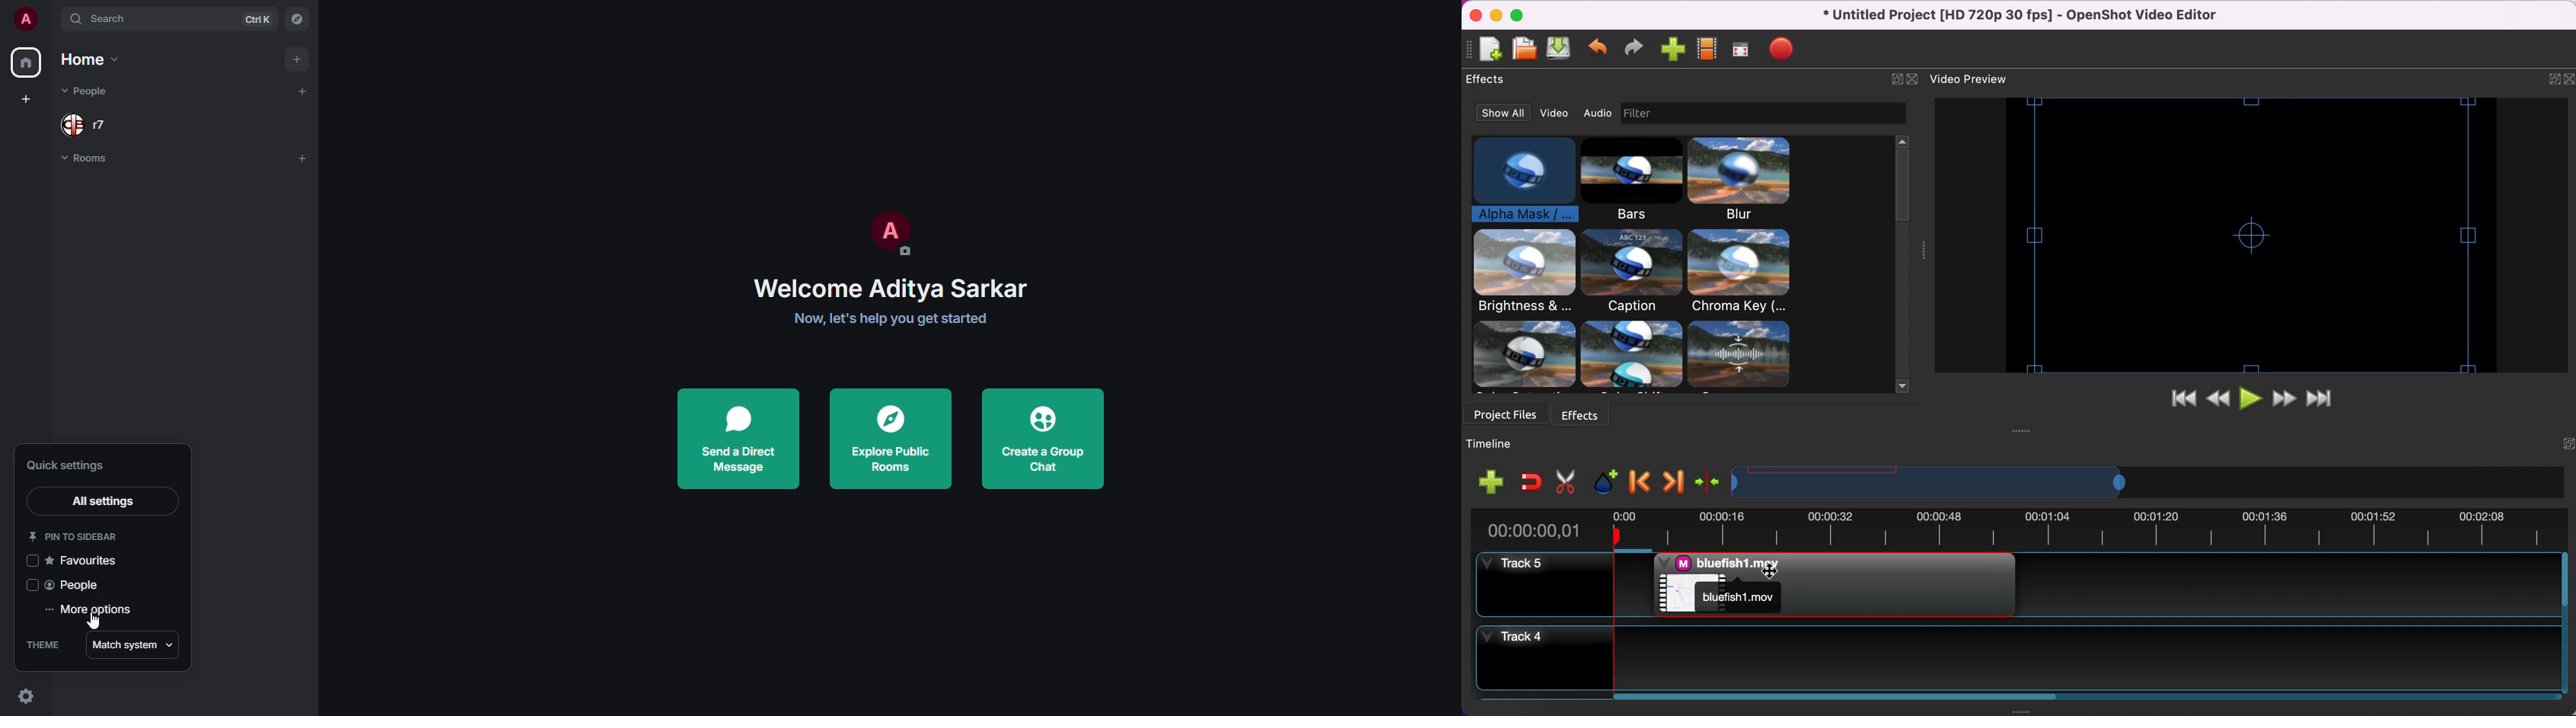 This screenshot has width=2576, height=728. I want to click on home, so click(85, 60).